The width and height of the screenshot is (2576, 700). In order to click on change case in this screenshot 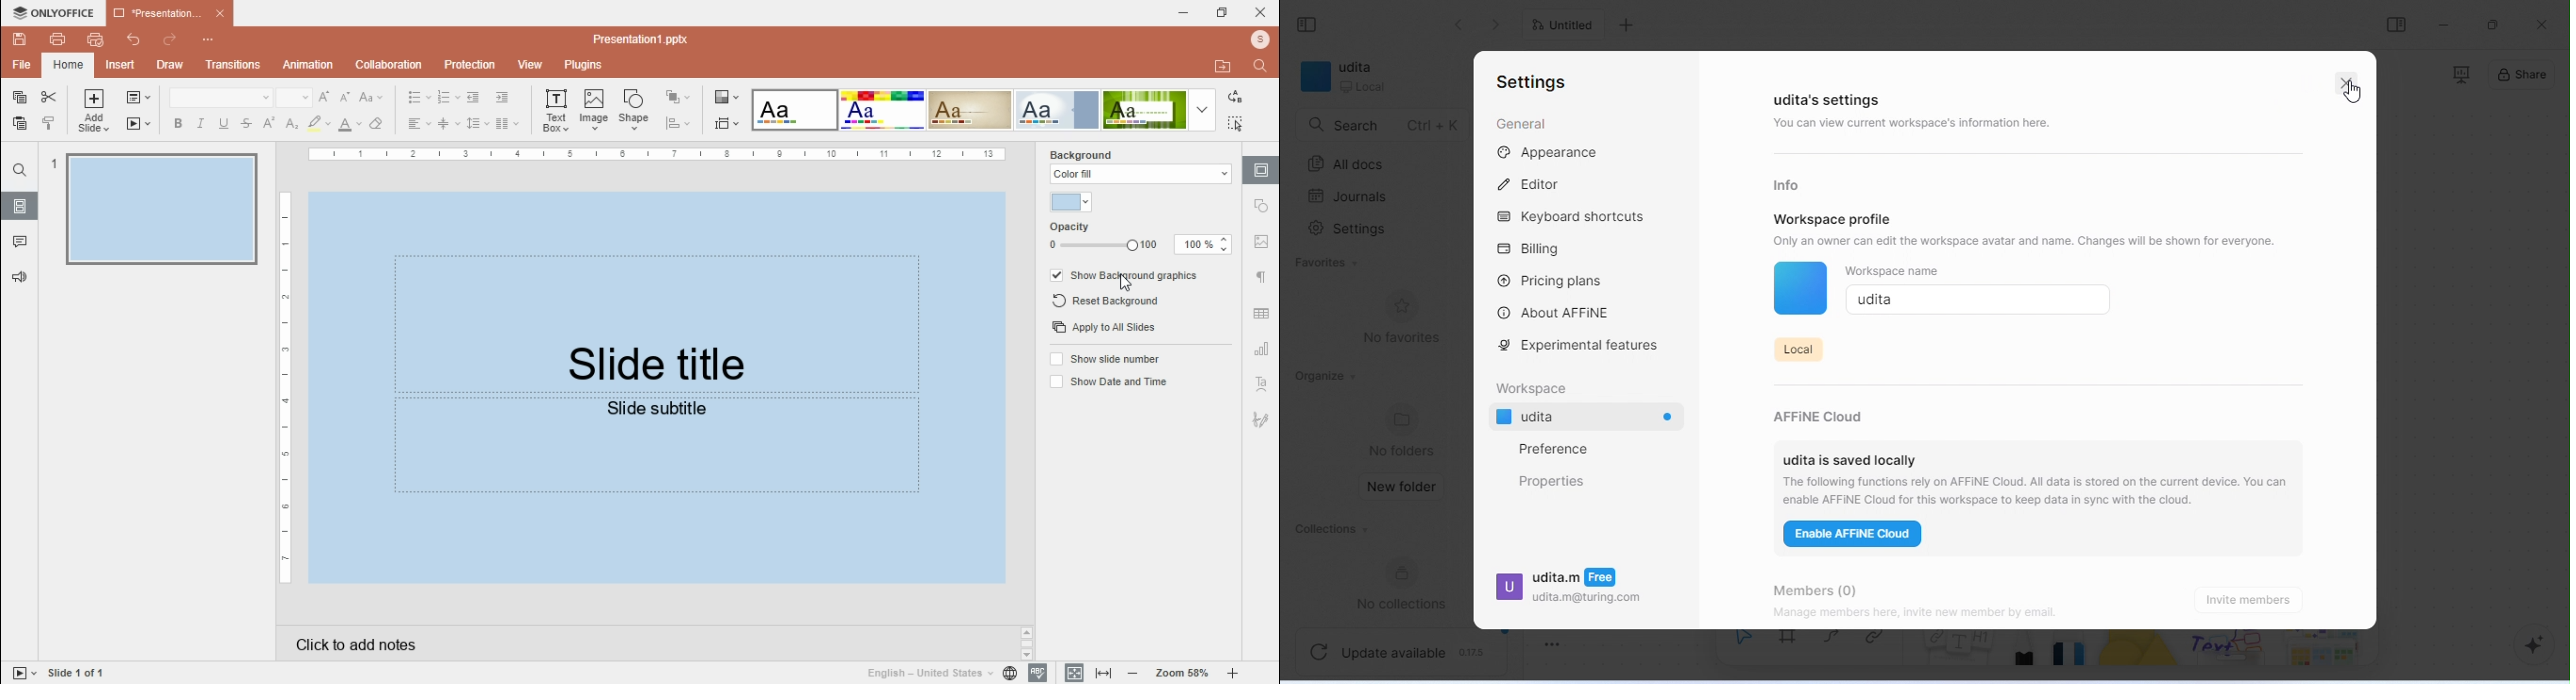, I will do `click(371, 97)`.